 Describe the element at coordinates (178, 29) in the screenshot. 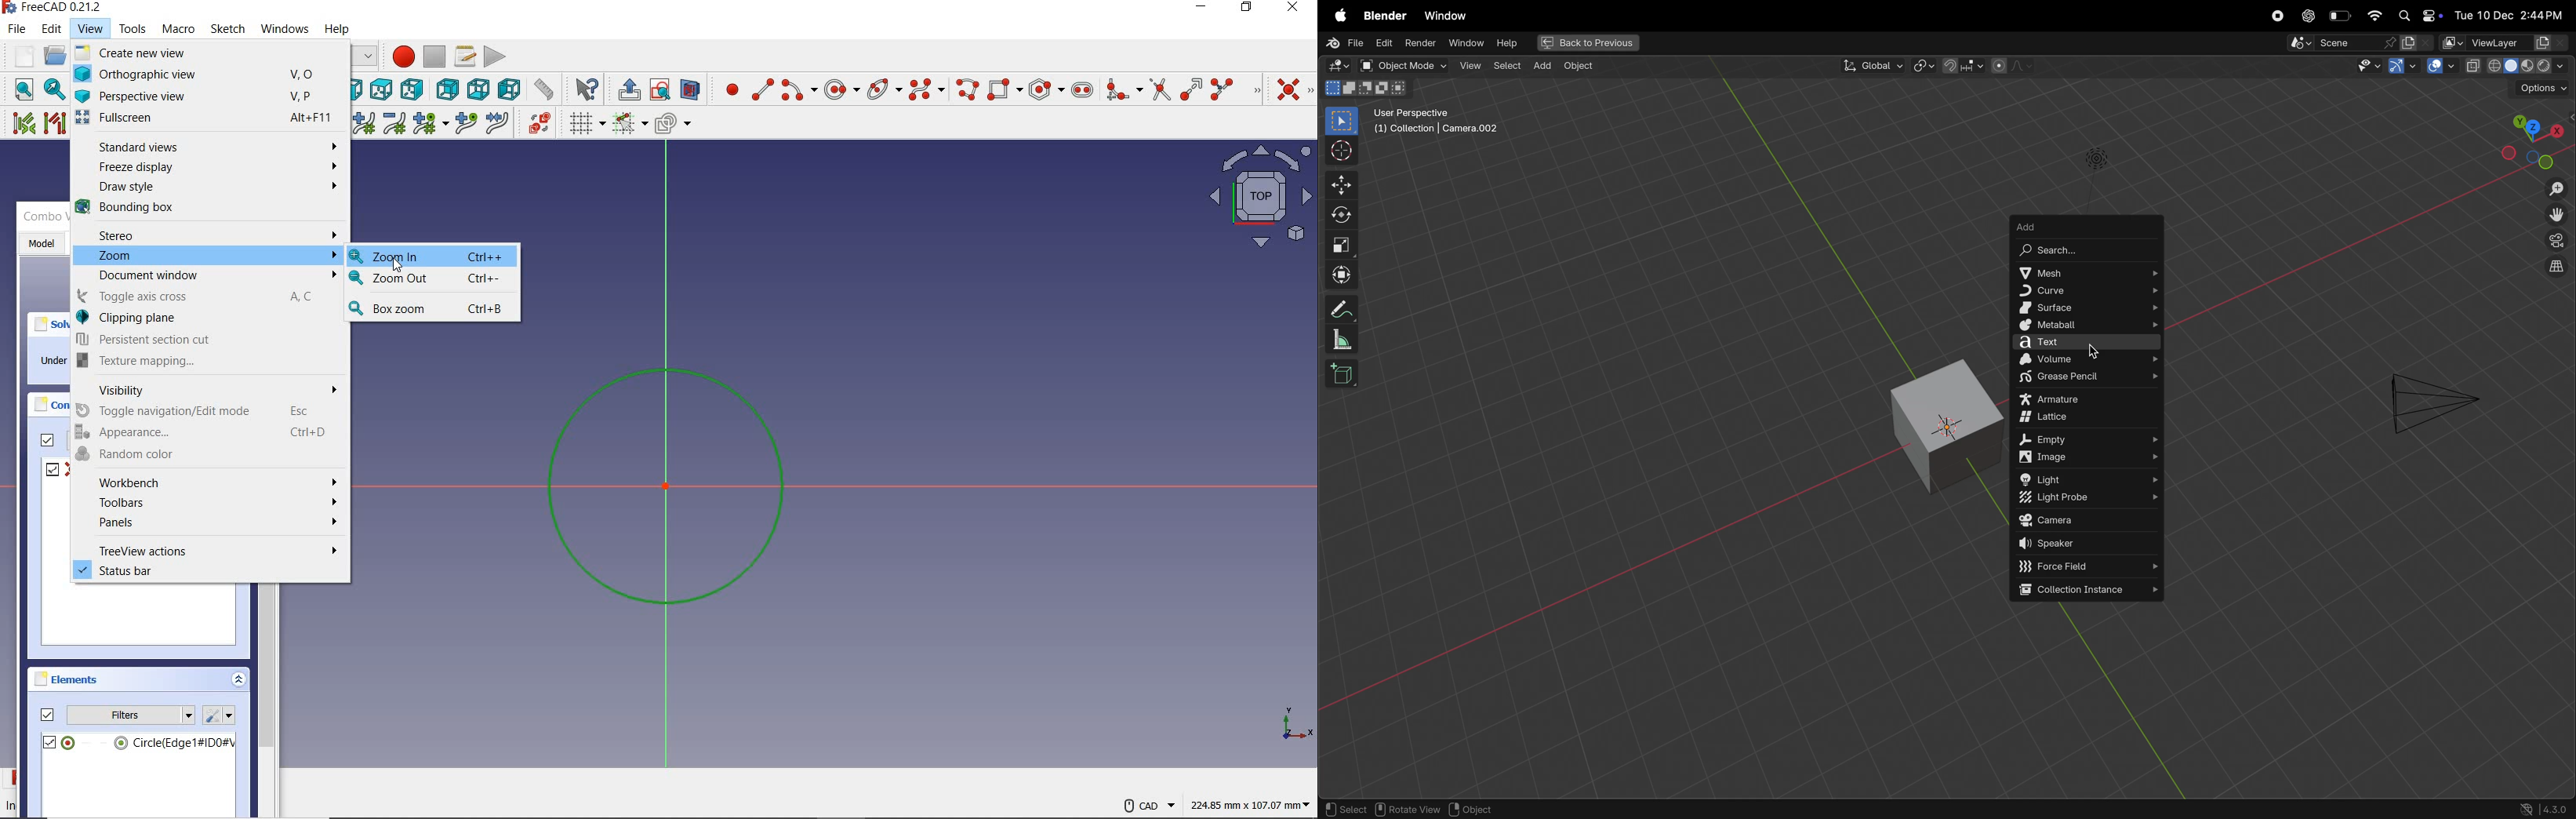

I see `macro` at that location.